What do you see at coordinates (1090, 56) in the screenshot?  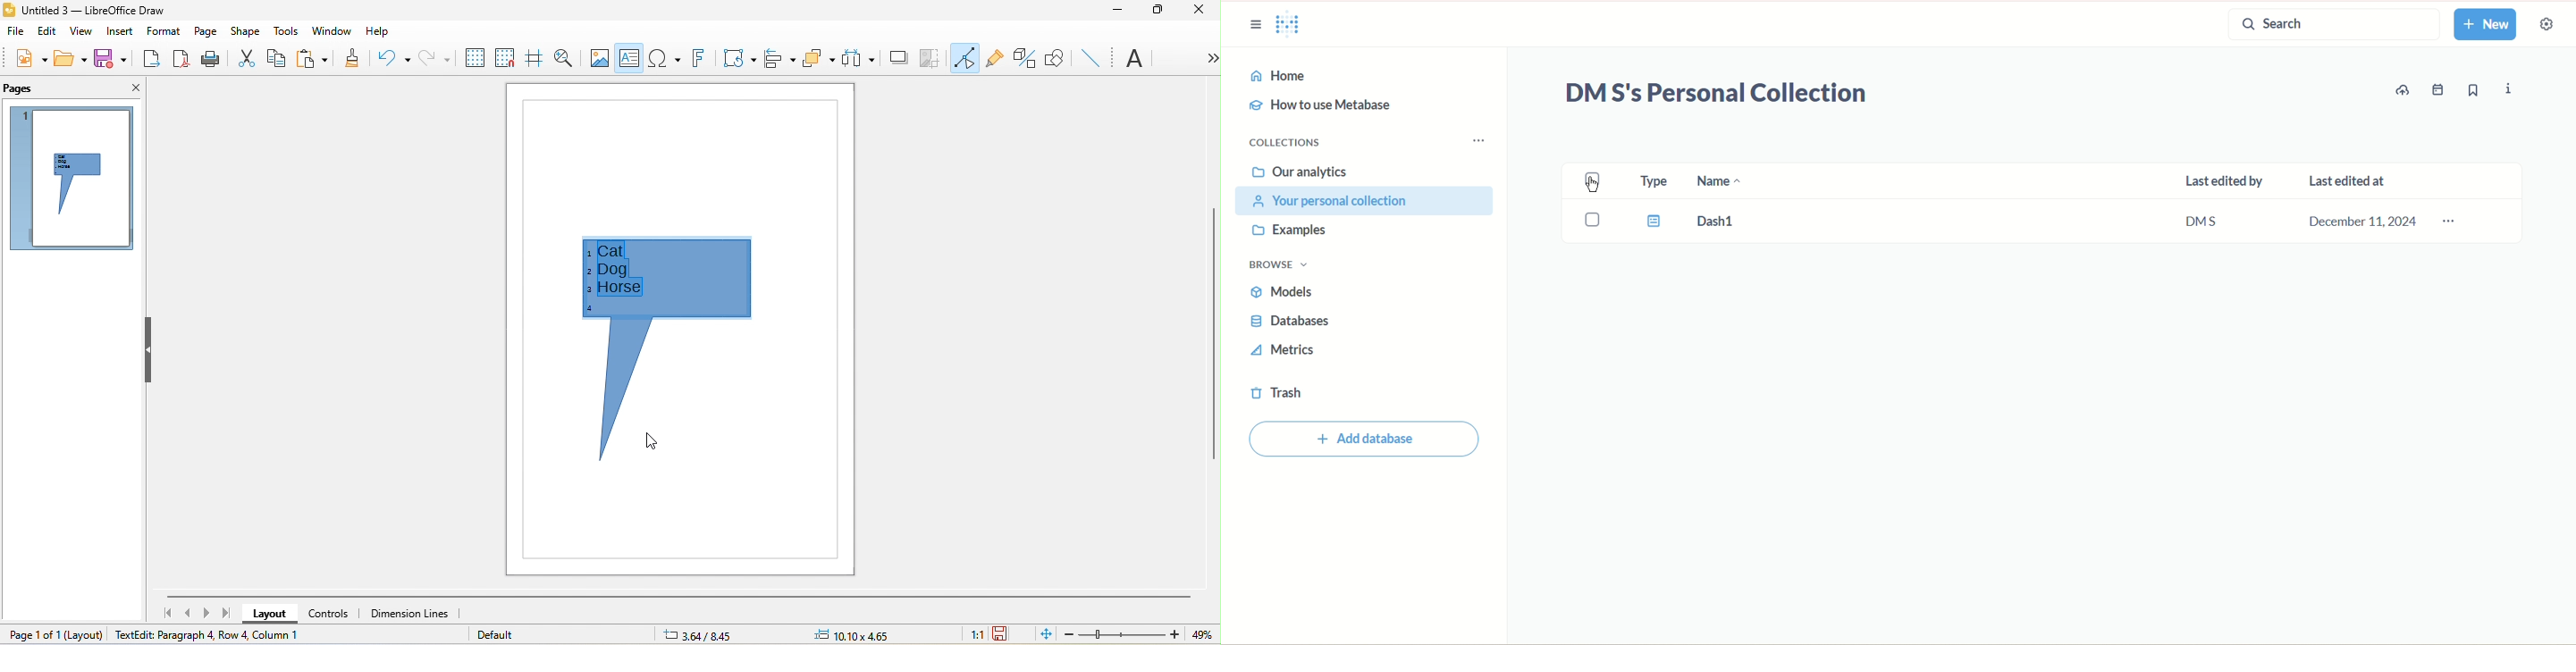 I see `insert line` at bounding box center [1090, 56].